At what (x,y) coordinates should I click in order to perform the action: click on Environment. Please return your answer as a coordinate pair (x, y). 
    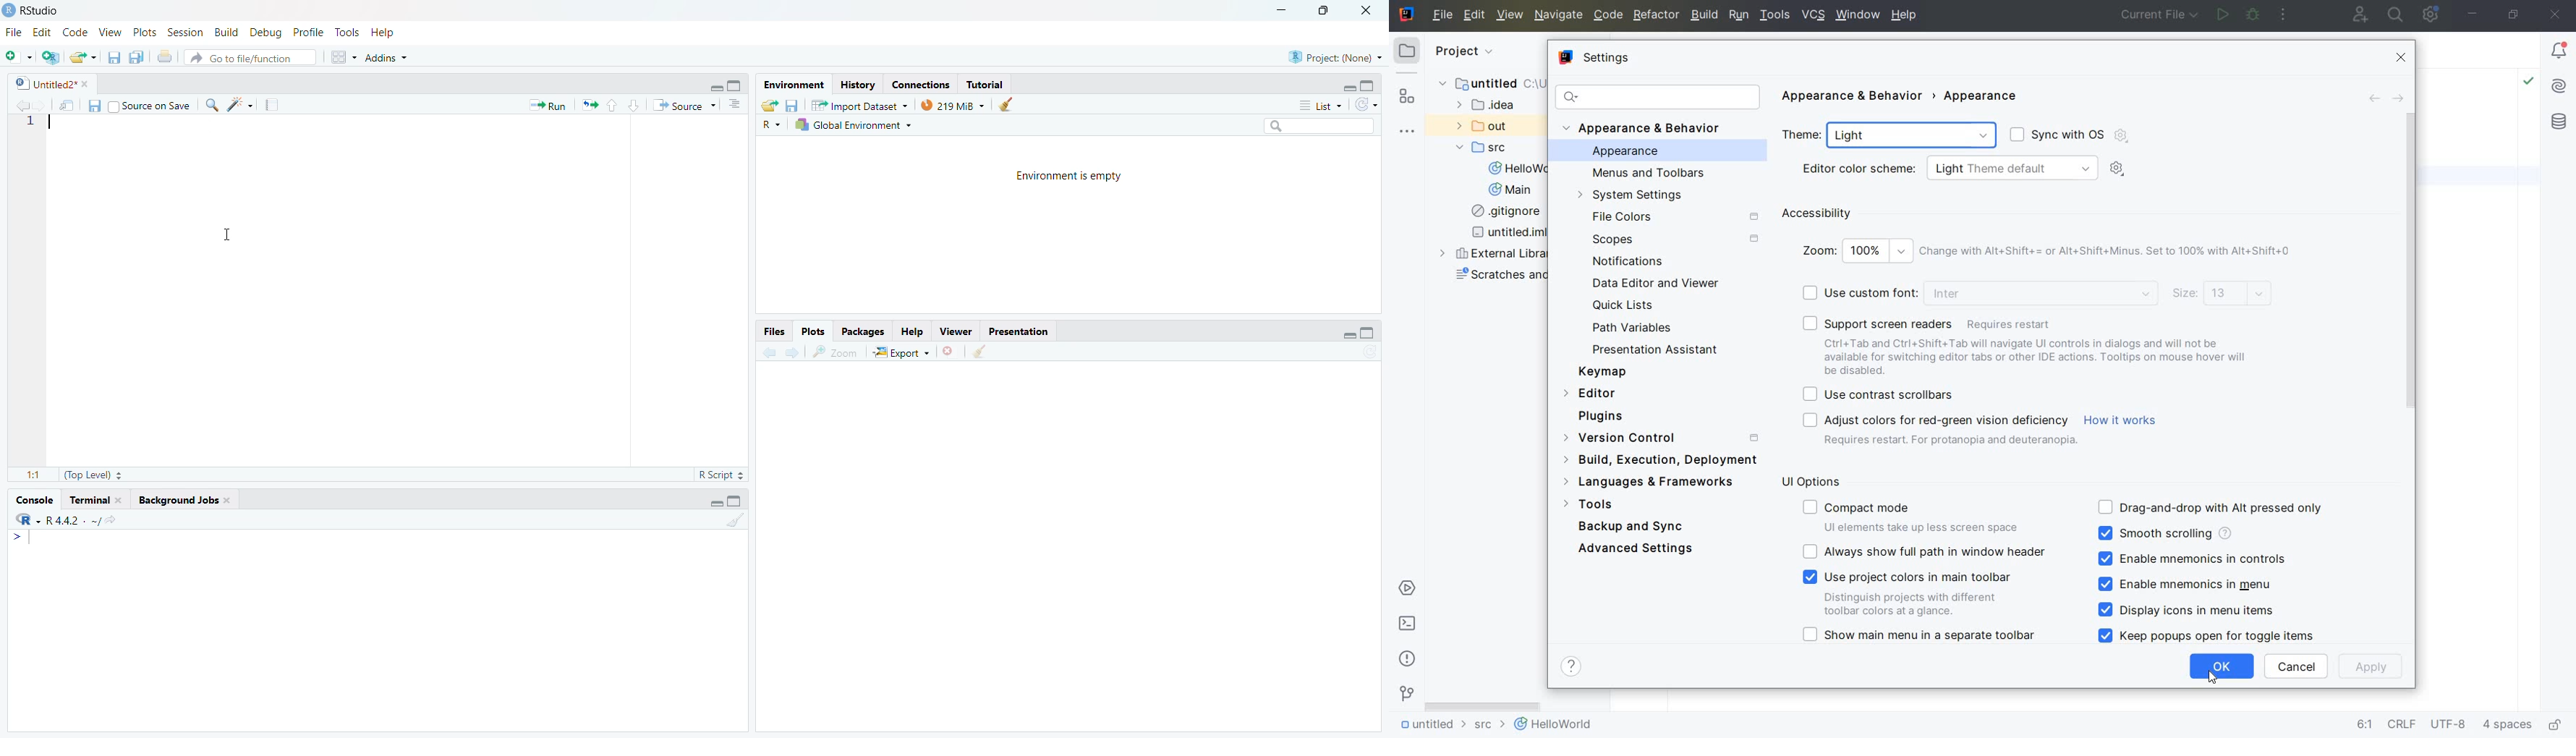
    Looking at the image, I should click on (794, 85).